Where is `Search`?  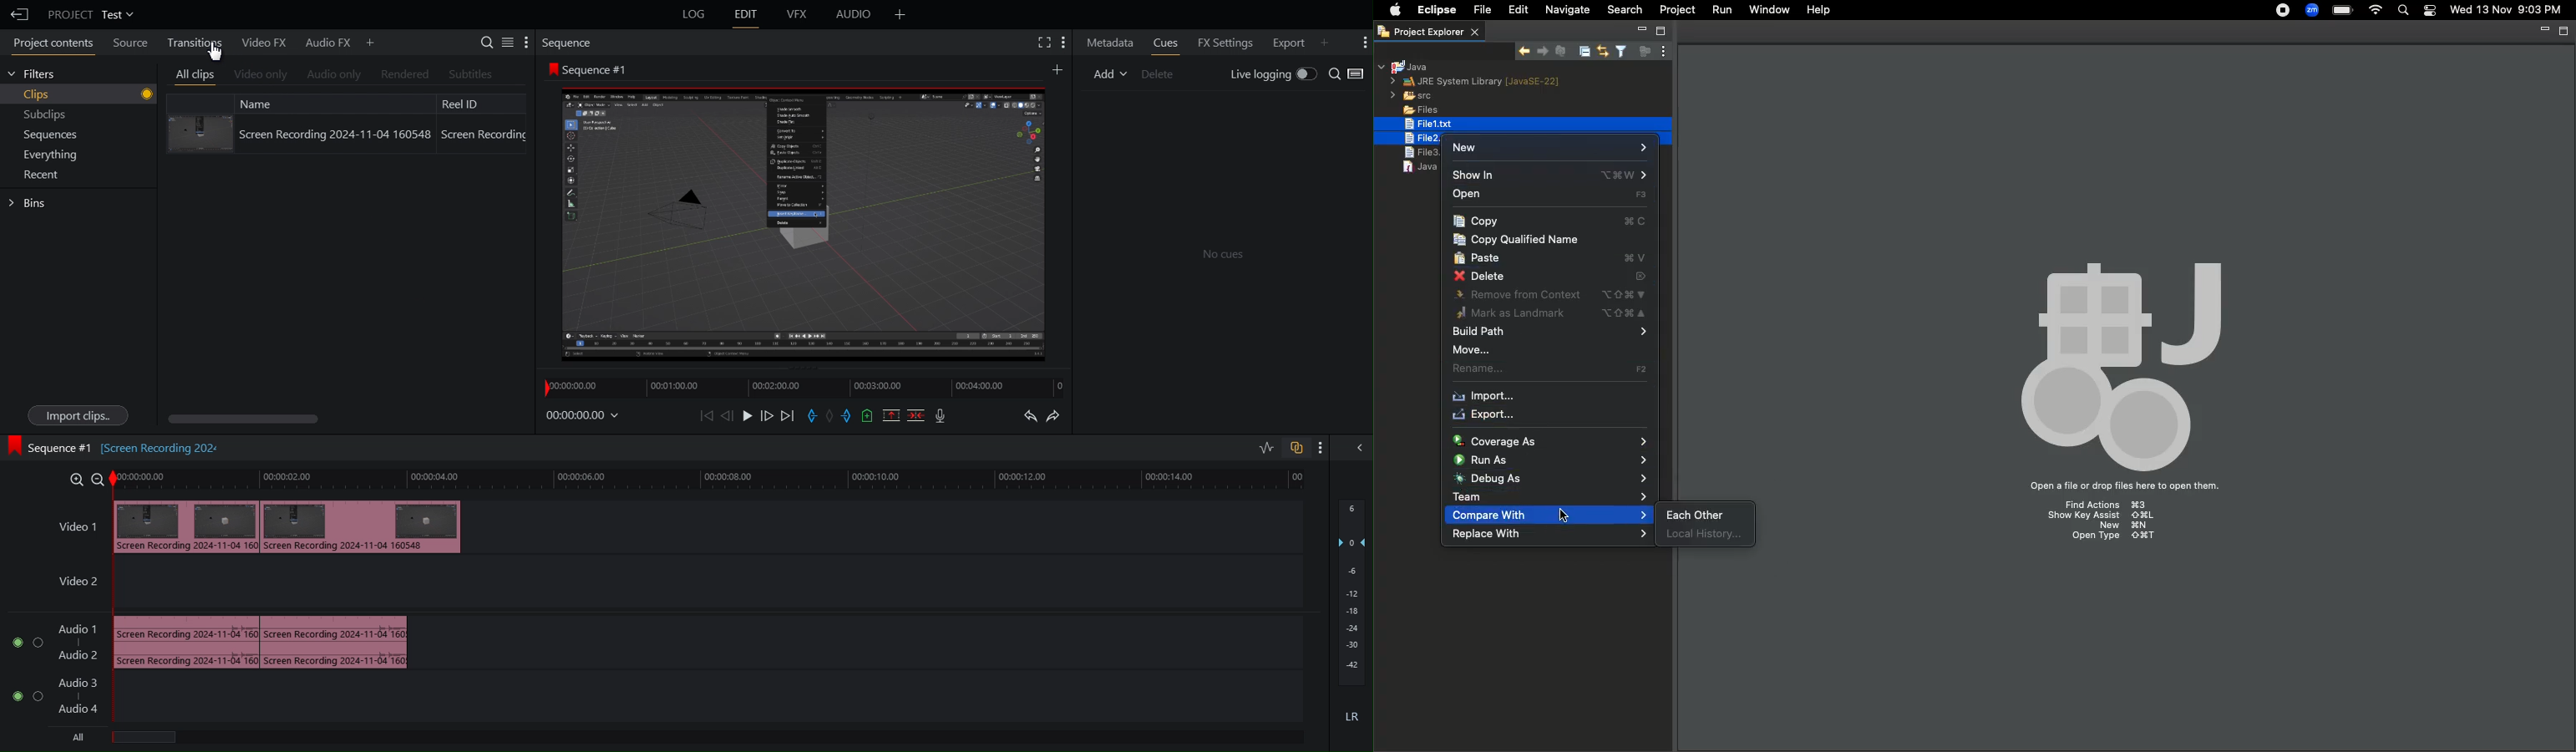 Search is located at coordinates (1625, 9).